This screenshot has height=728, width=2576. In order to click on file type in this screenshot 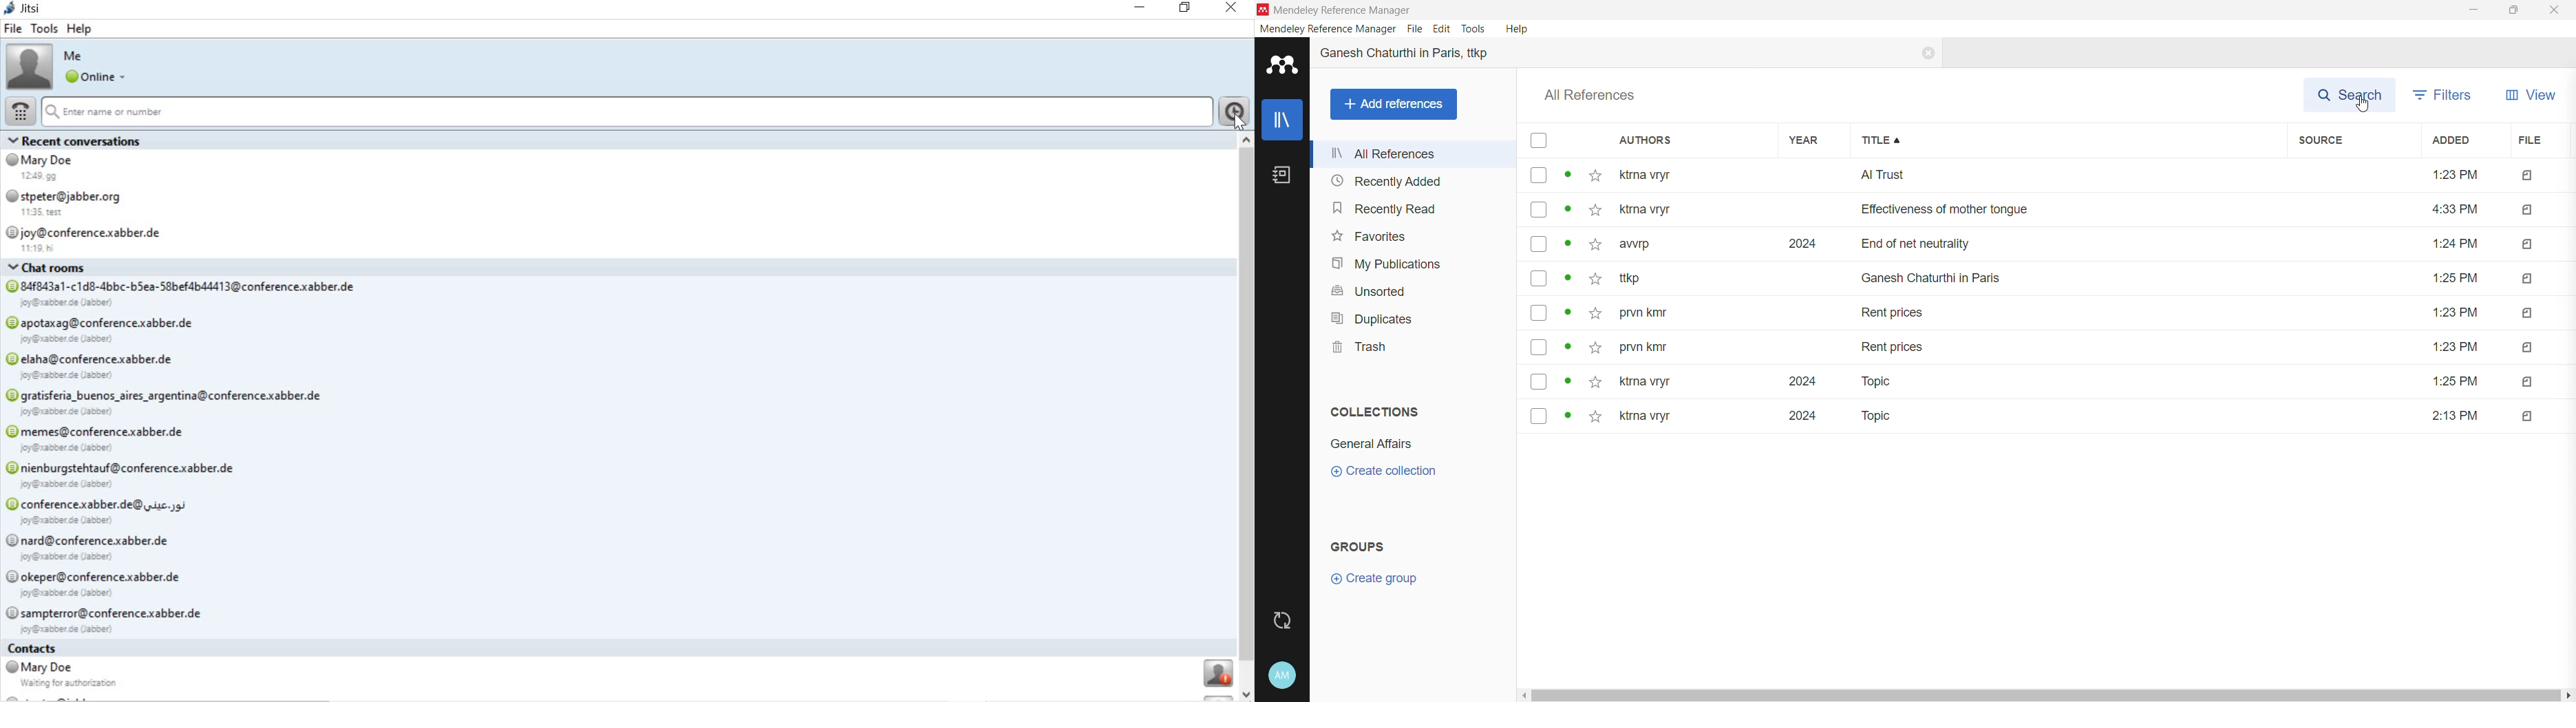, I will do `click(2525, 210)`.